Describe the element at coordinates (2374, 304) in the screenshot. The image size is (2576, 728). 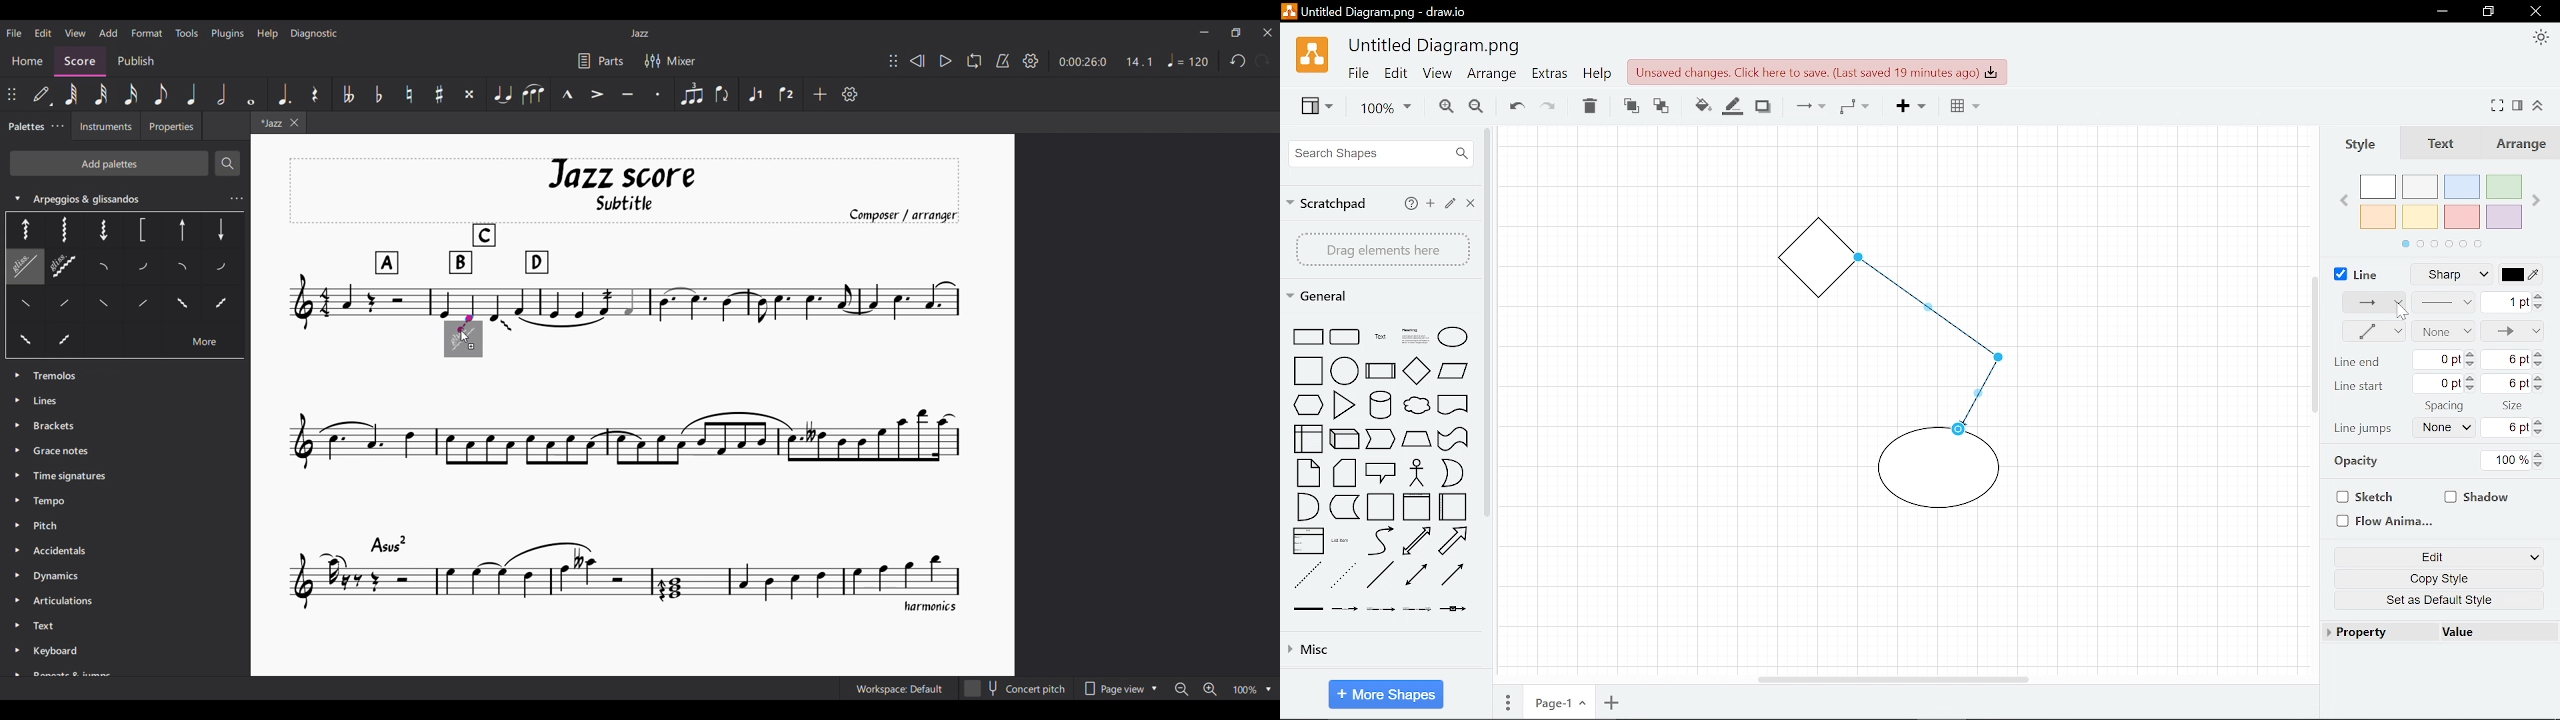
I see `pattern` at that location.